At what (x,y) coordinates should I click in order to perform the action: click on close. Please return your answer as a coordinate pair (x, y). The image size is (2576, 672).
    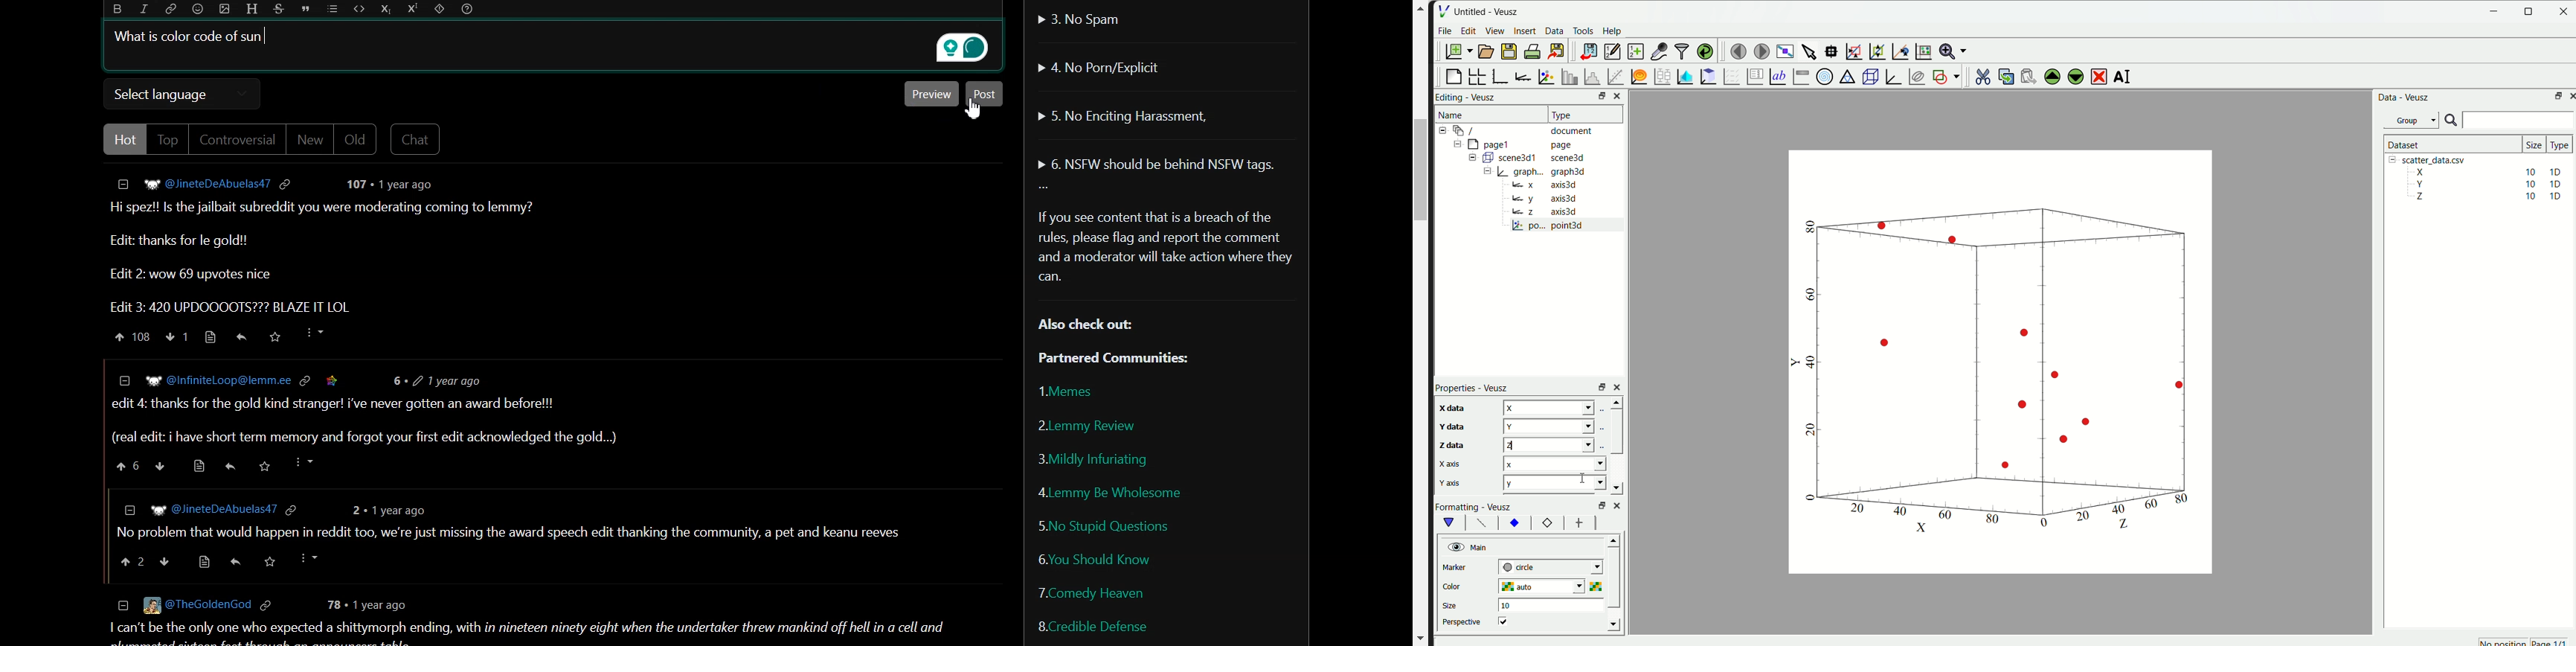
    Looking at the image, I should click on (2570, 95).